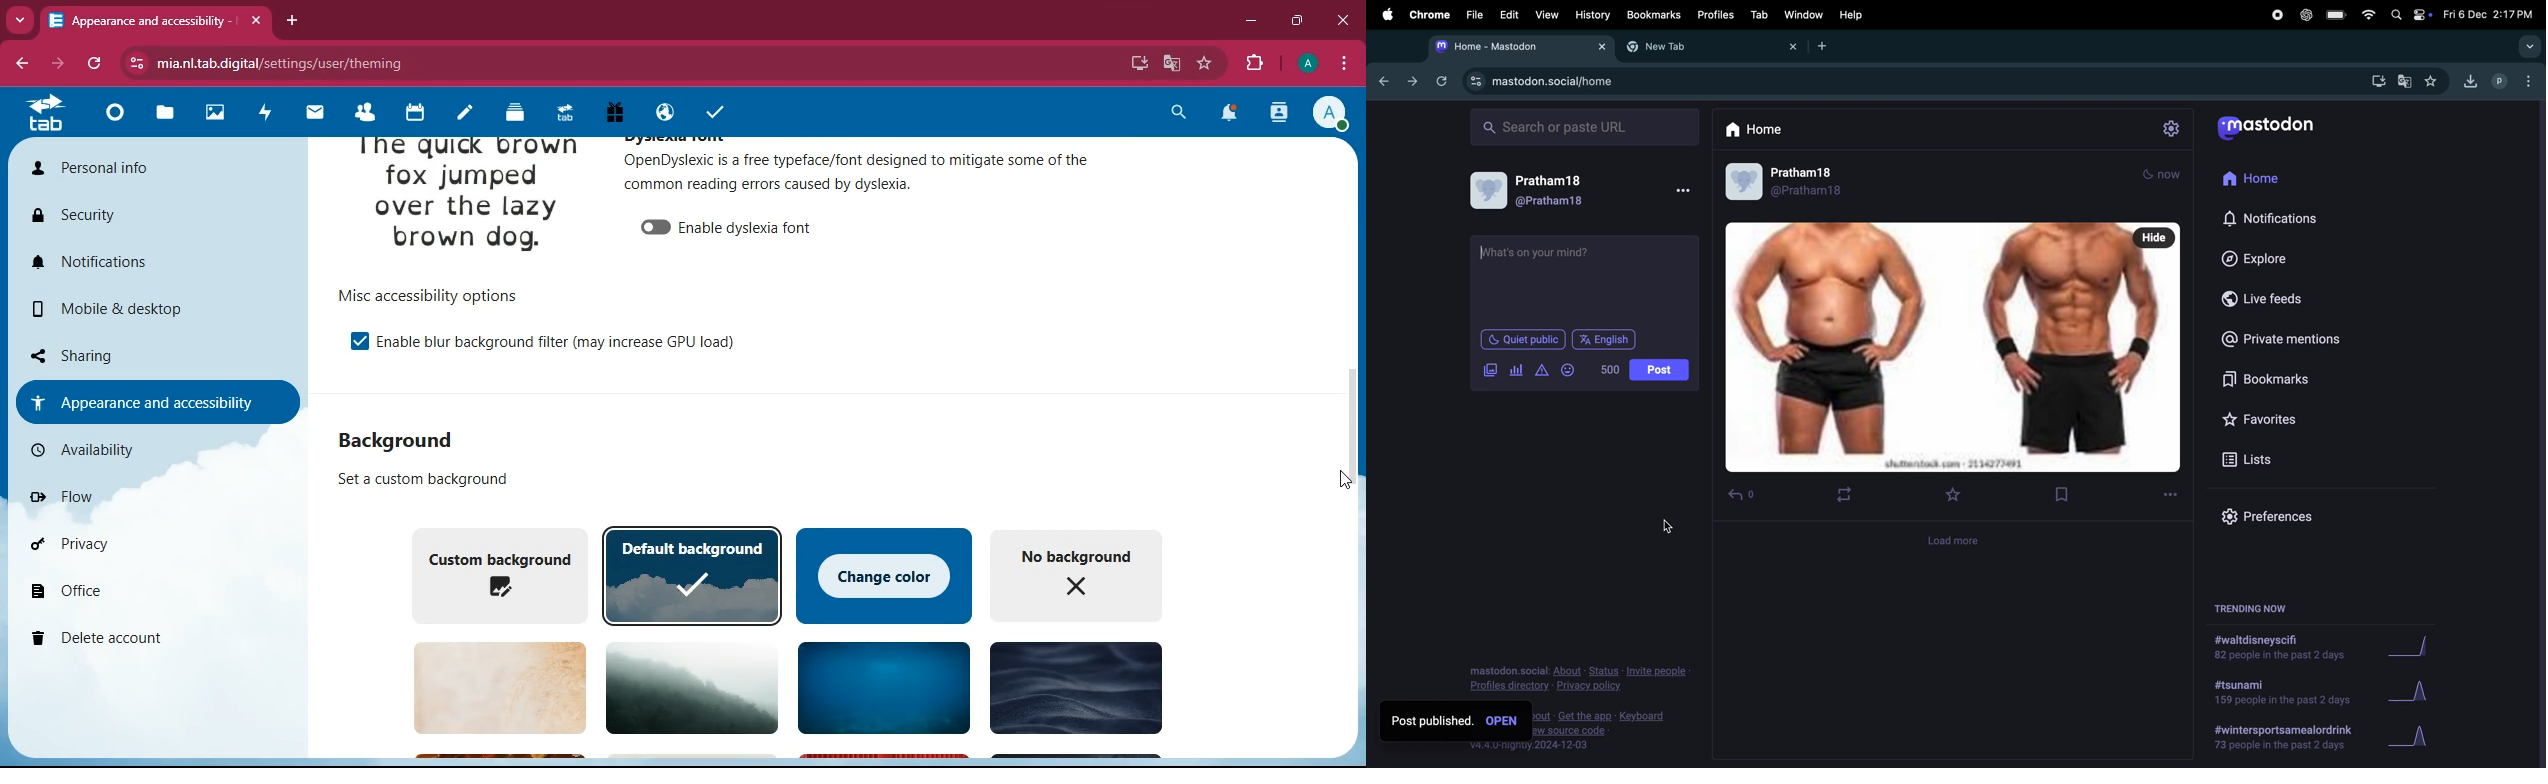 This screenshot has width=2548, height=784. What do you see at coordinates (25, 64) in the screenshot?
I see `back` at bounding box center [25, 64].